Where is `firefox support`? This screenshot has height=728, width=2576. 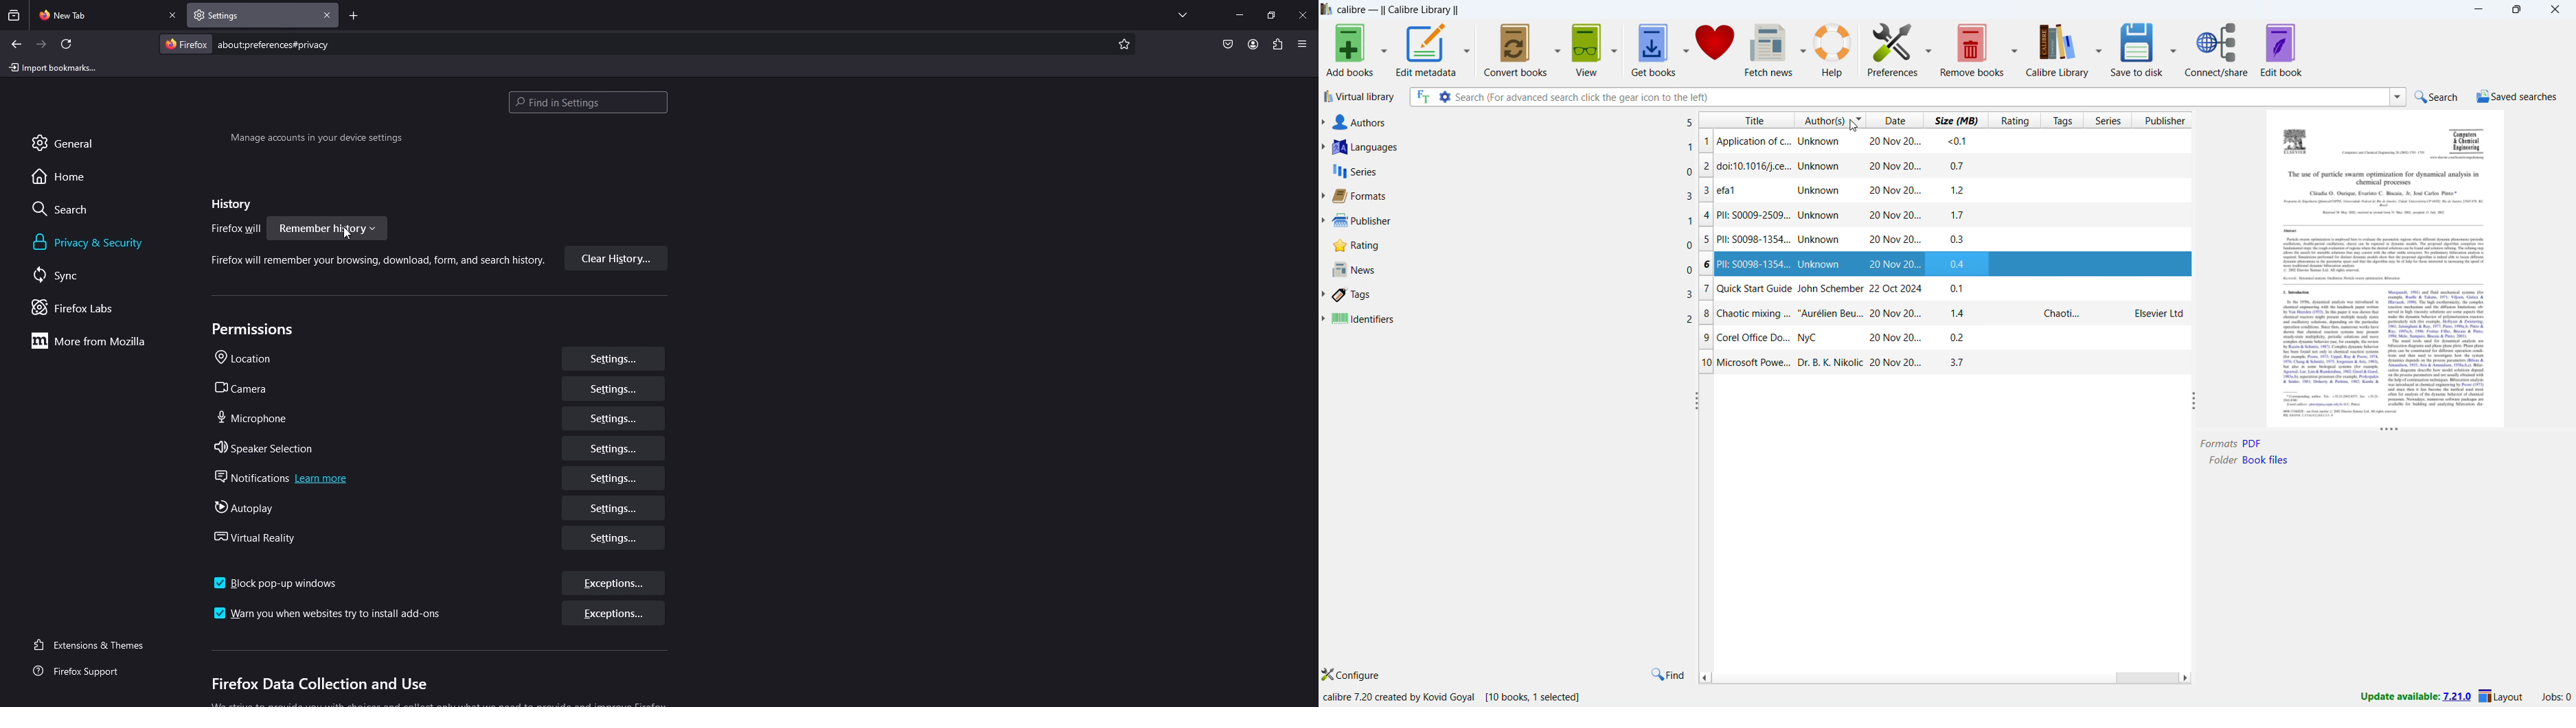
firefox support is located at coordinates (89, 672).